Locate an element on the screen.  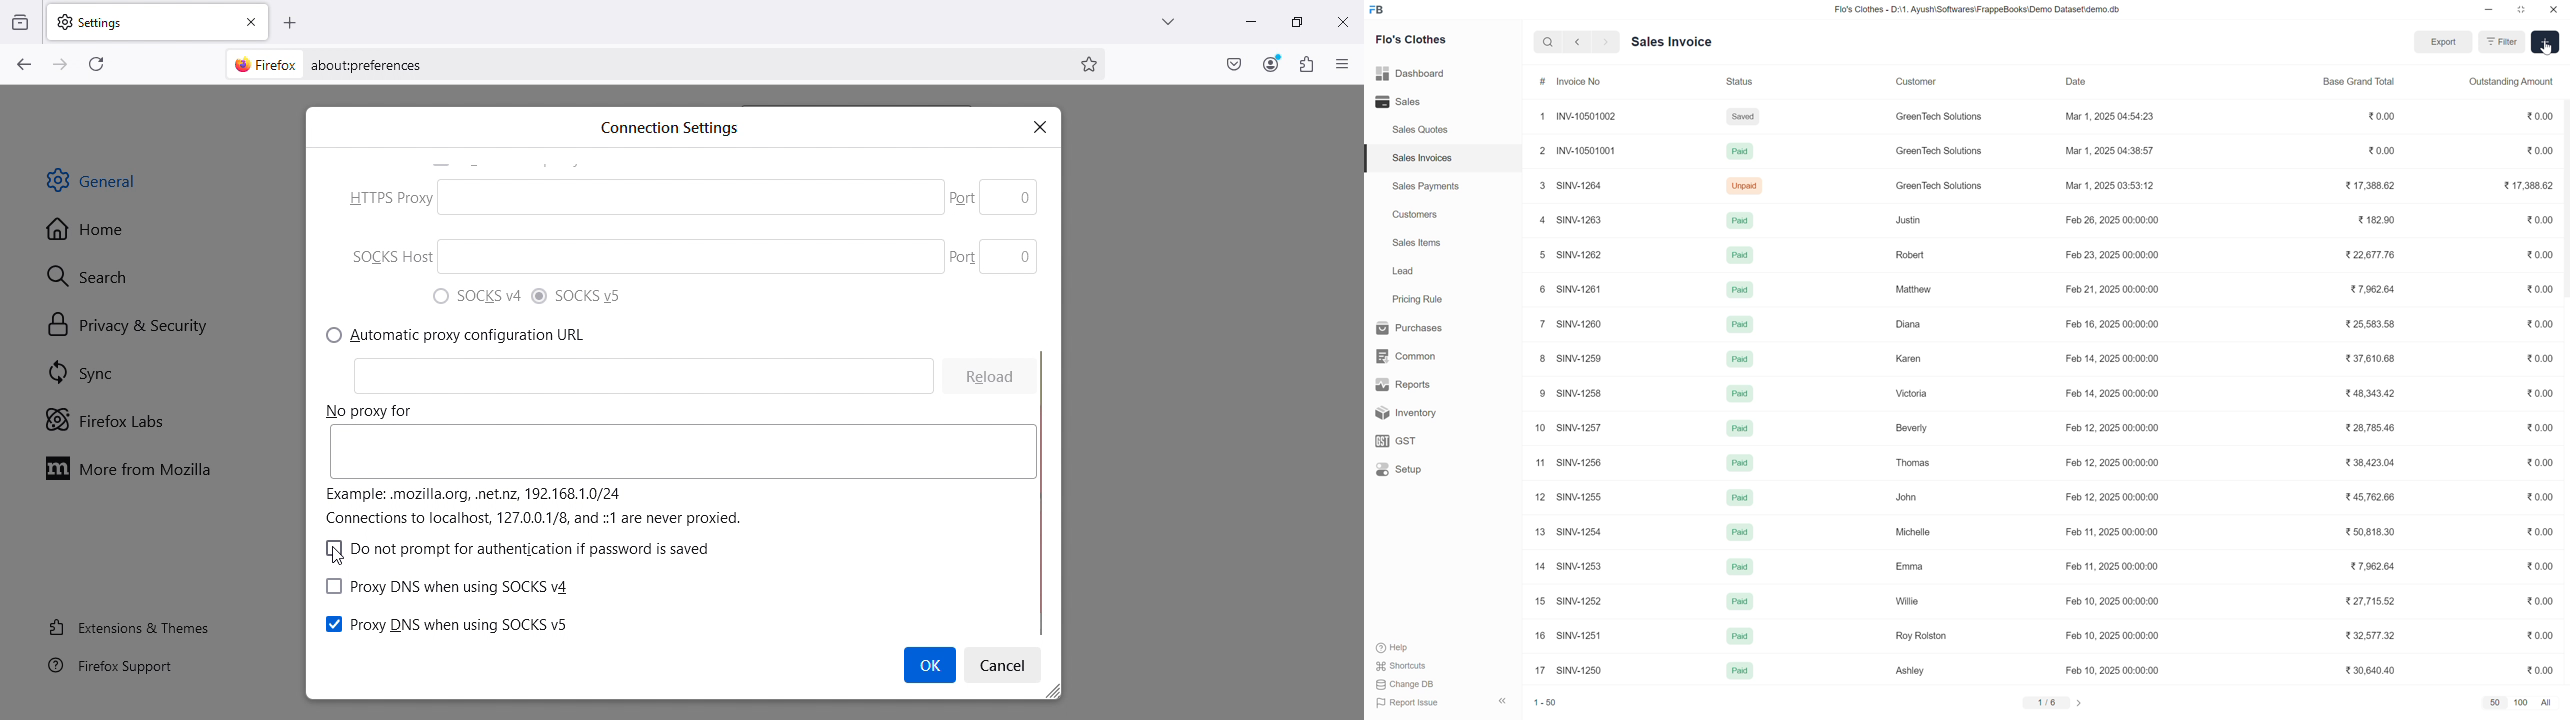
search  is located at coordinates (1546, 45).